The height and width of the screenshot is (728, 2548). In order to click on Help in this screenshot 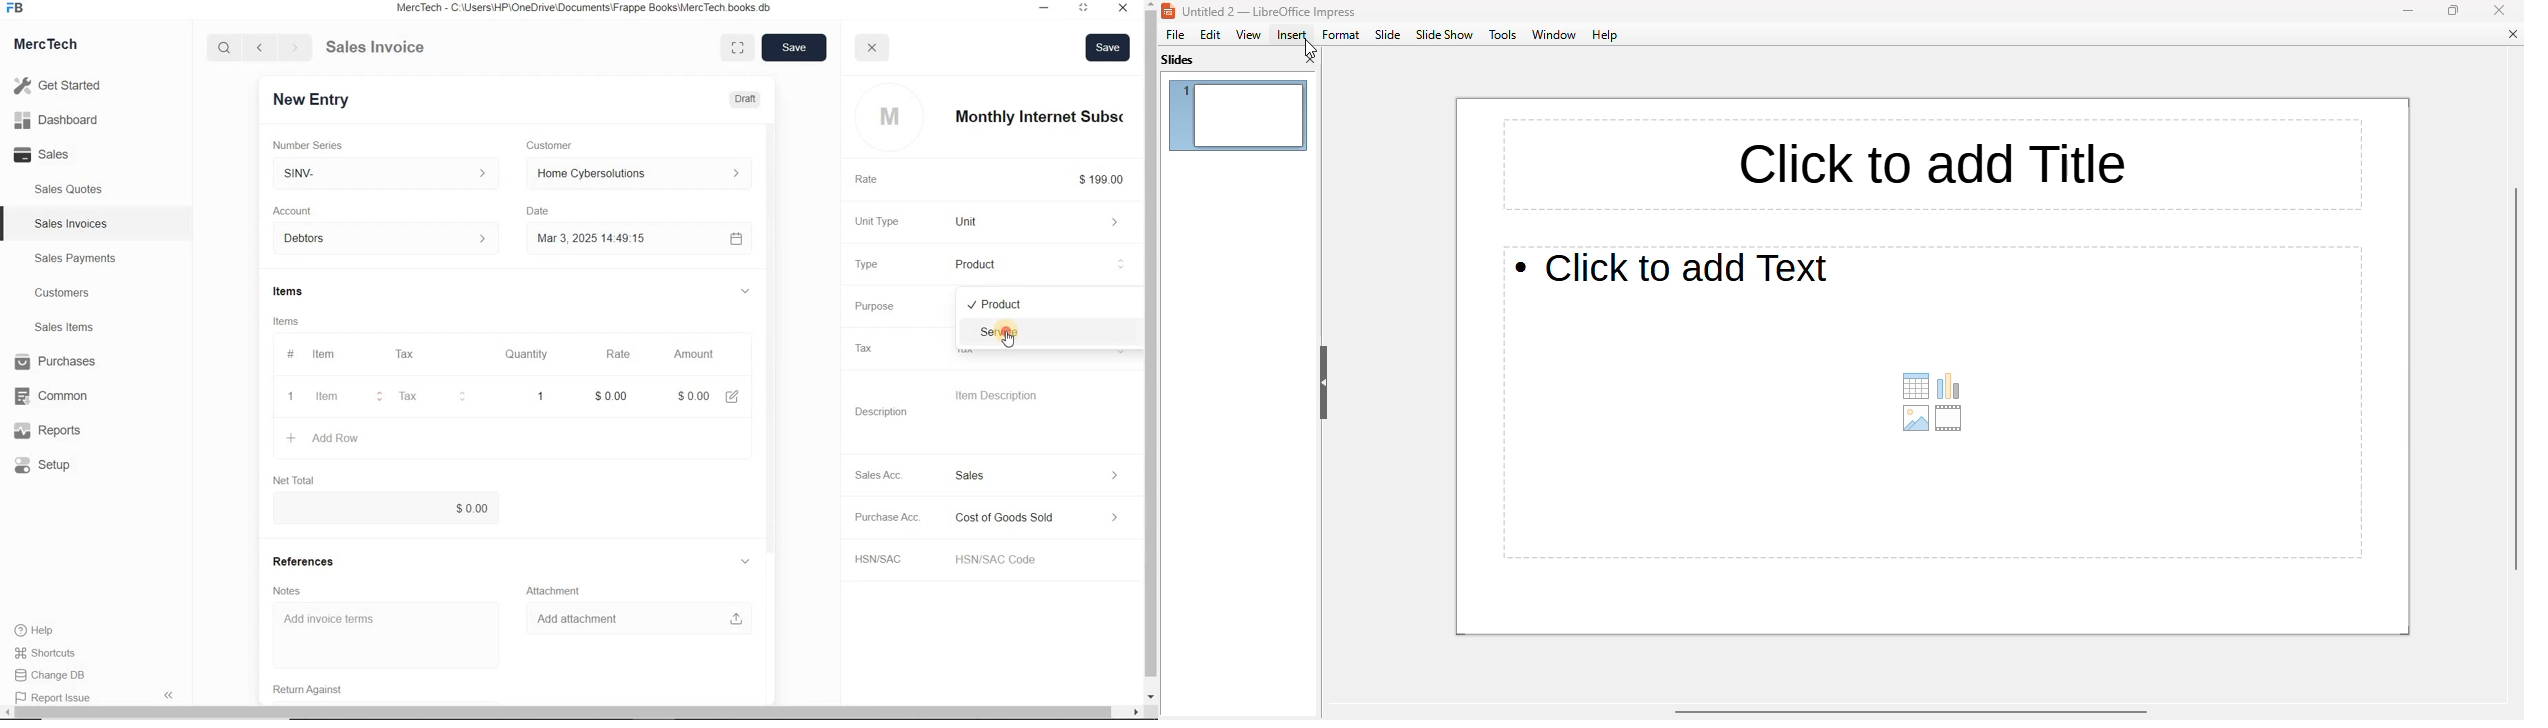, I will do `click(41, 630)`.